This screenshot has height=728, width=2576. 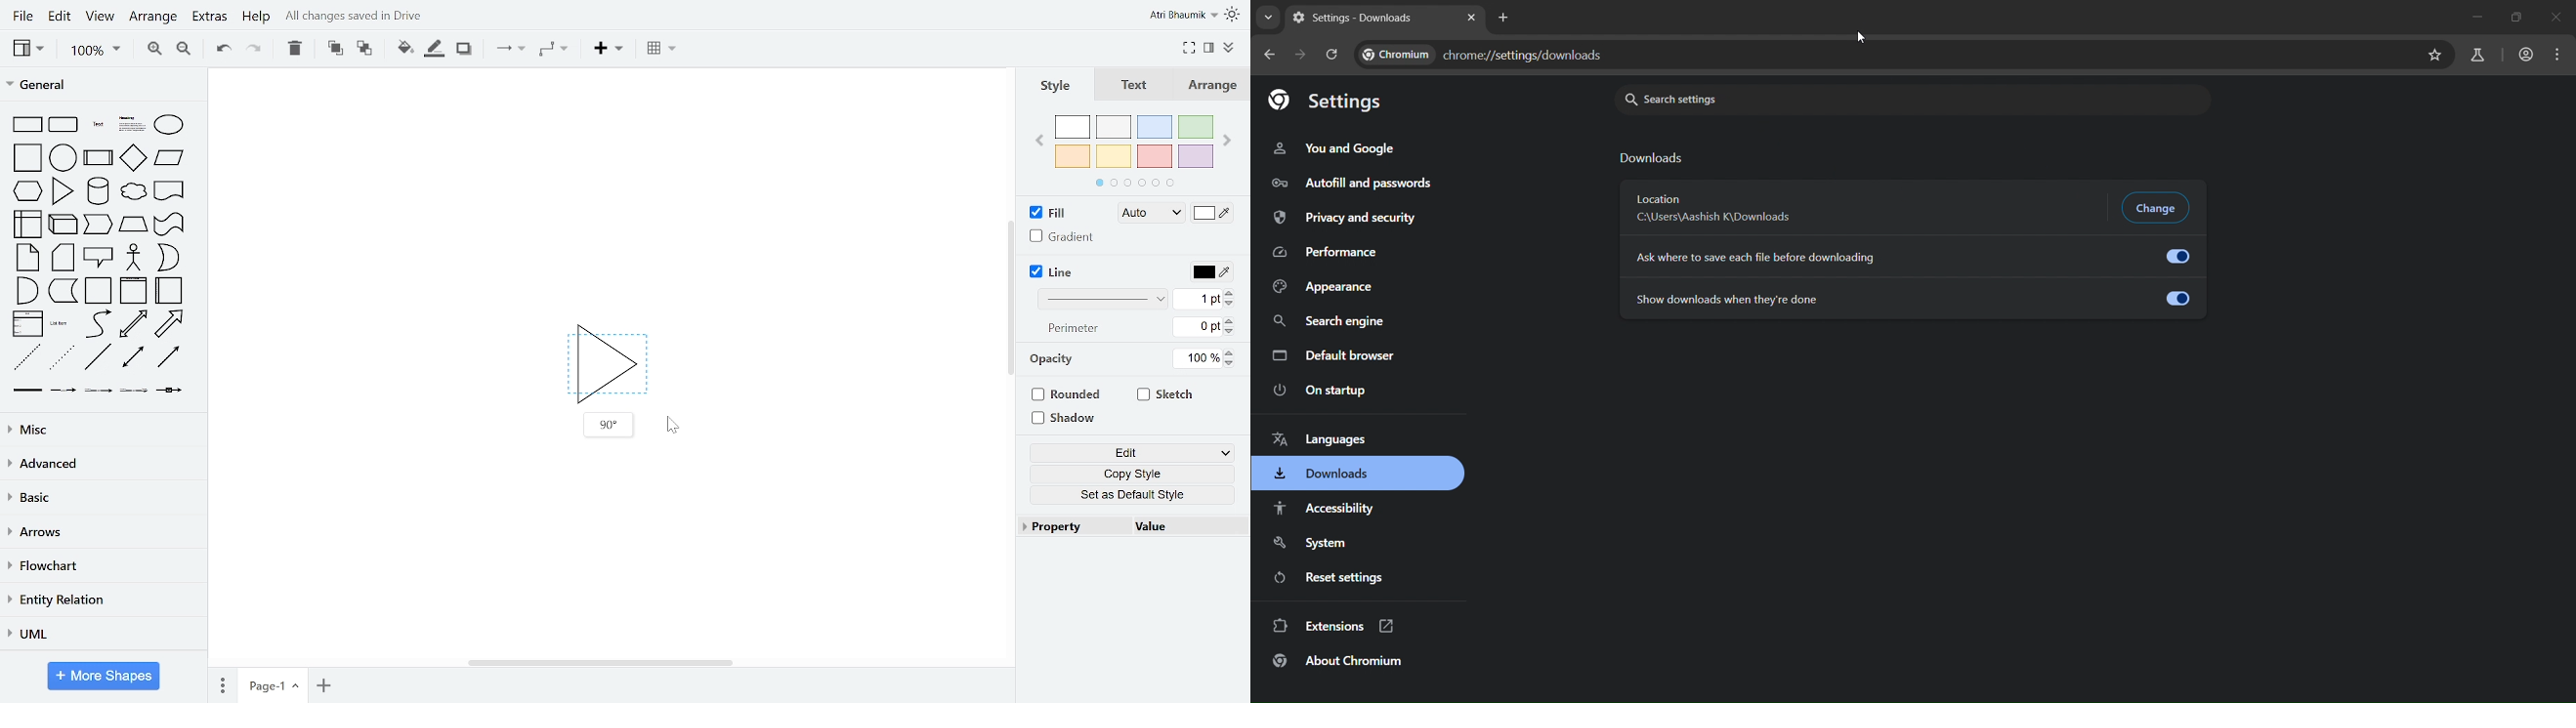 I want to click on sketch, so click(x=1166, y=396).